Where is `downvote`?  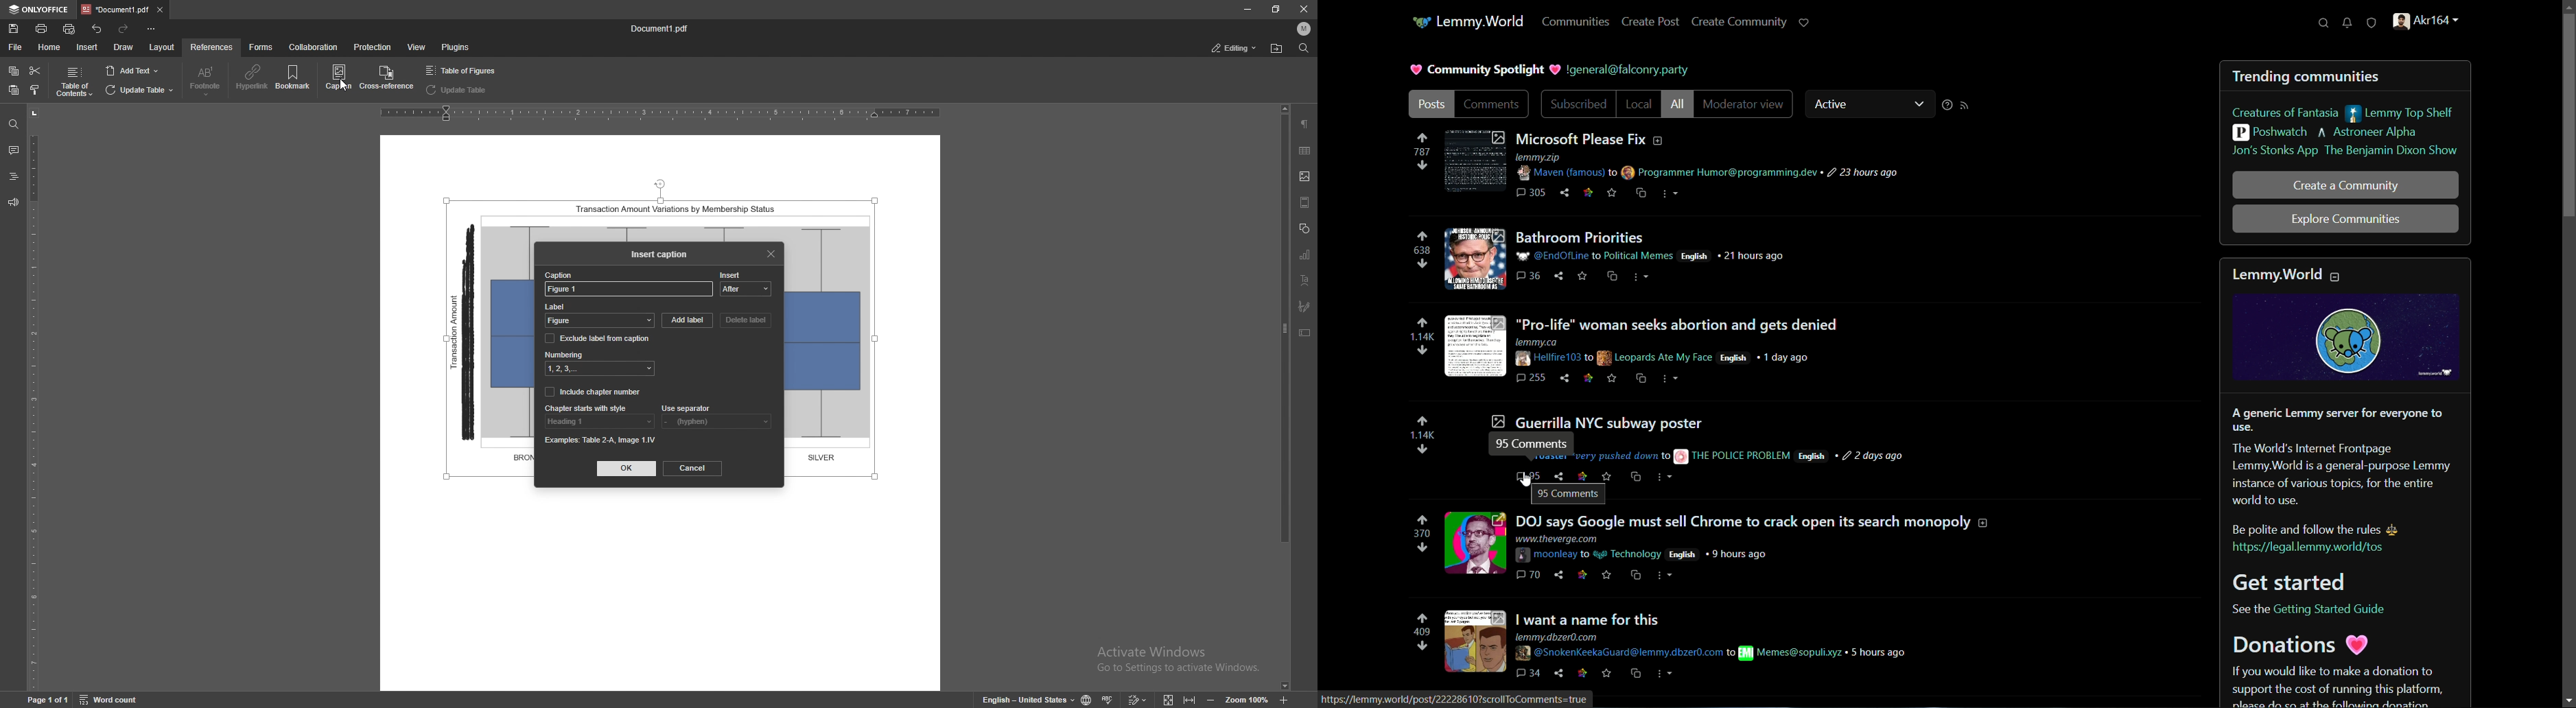
downvote is located at coordinates (1421, 264).